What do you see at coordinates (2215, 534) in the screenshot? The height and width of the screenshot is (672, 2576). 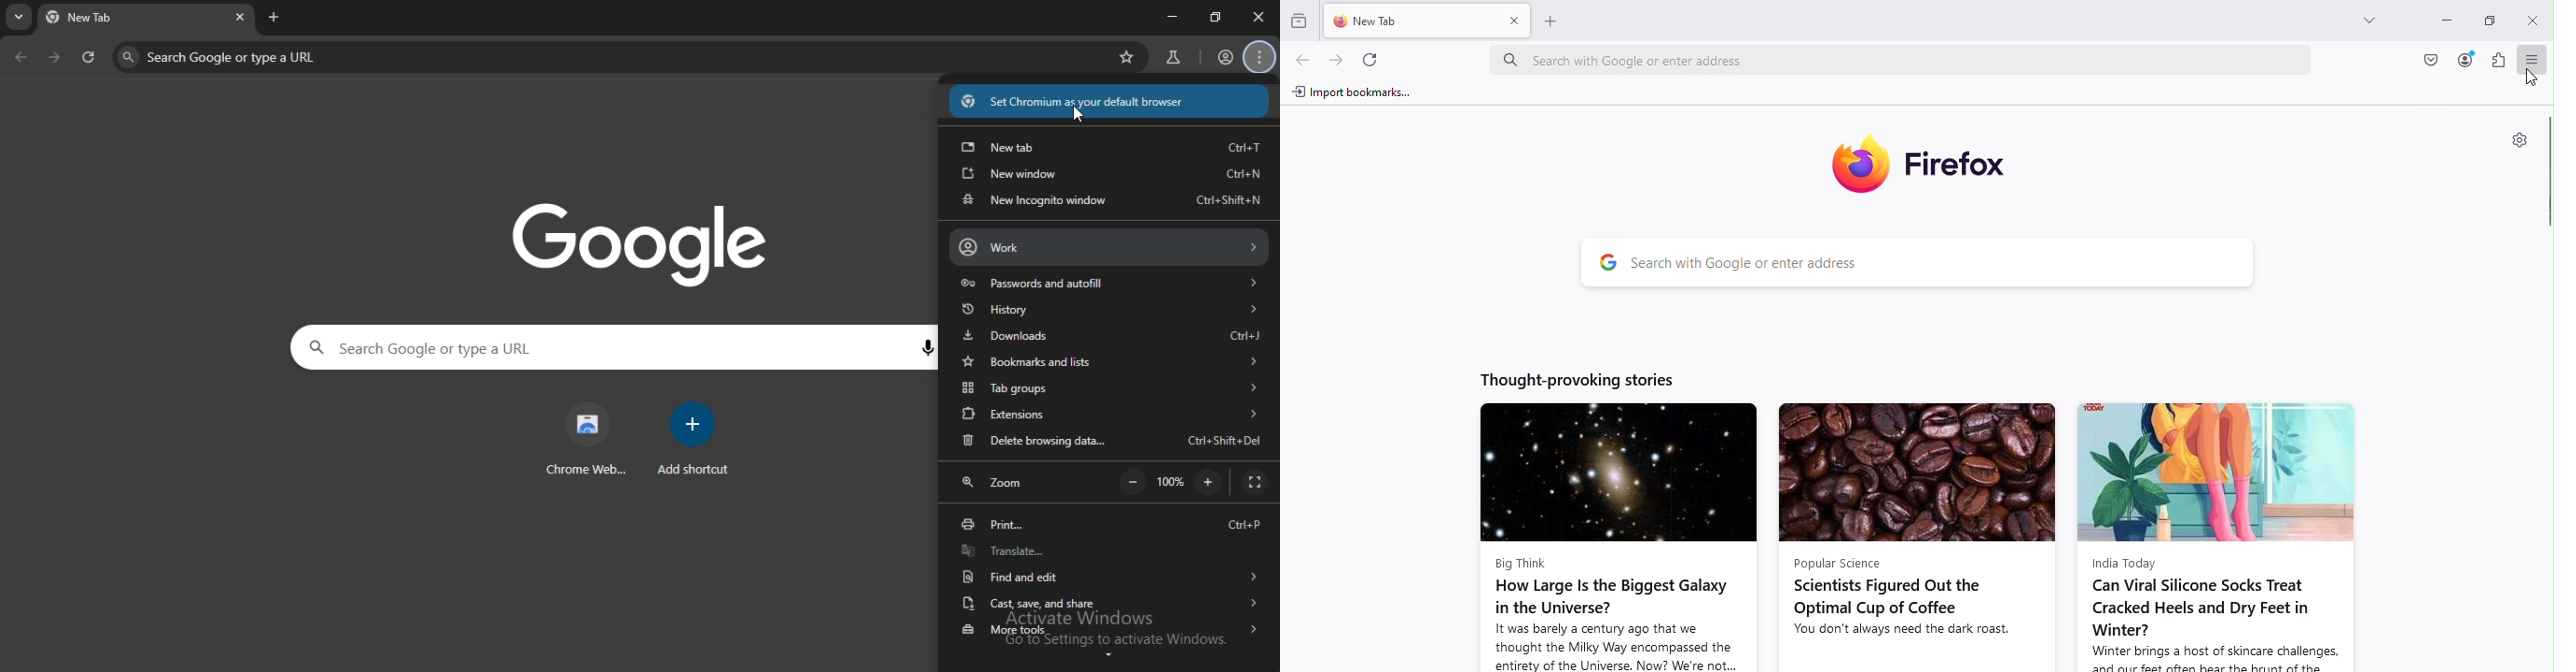 I see `News article` at bounding box center [2215, 534].